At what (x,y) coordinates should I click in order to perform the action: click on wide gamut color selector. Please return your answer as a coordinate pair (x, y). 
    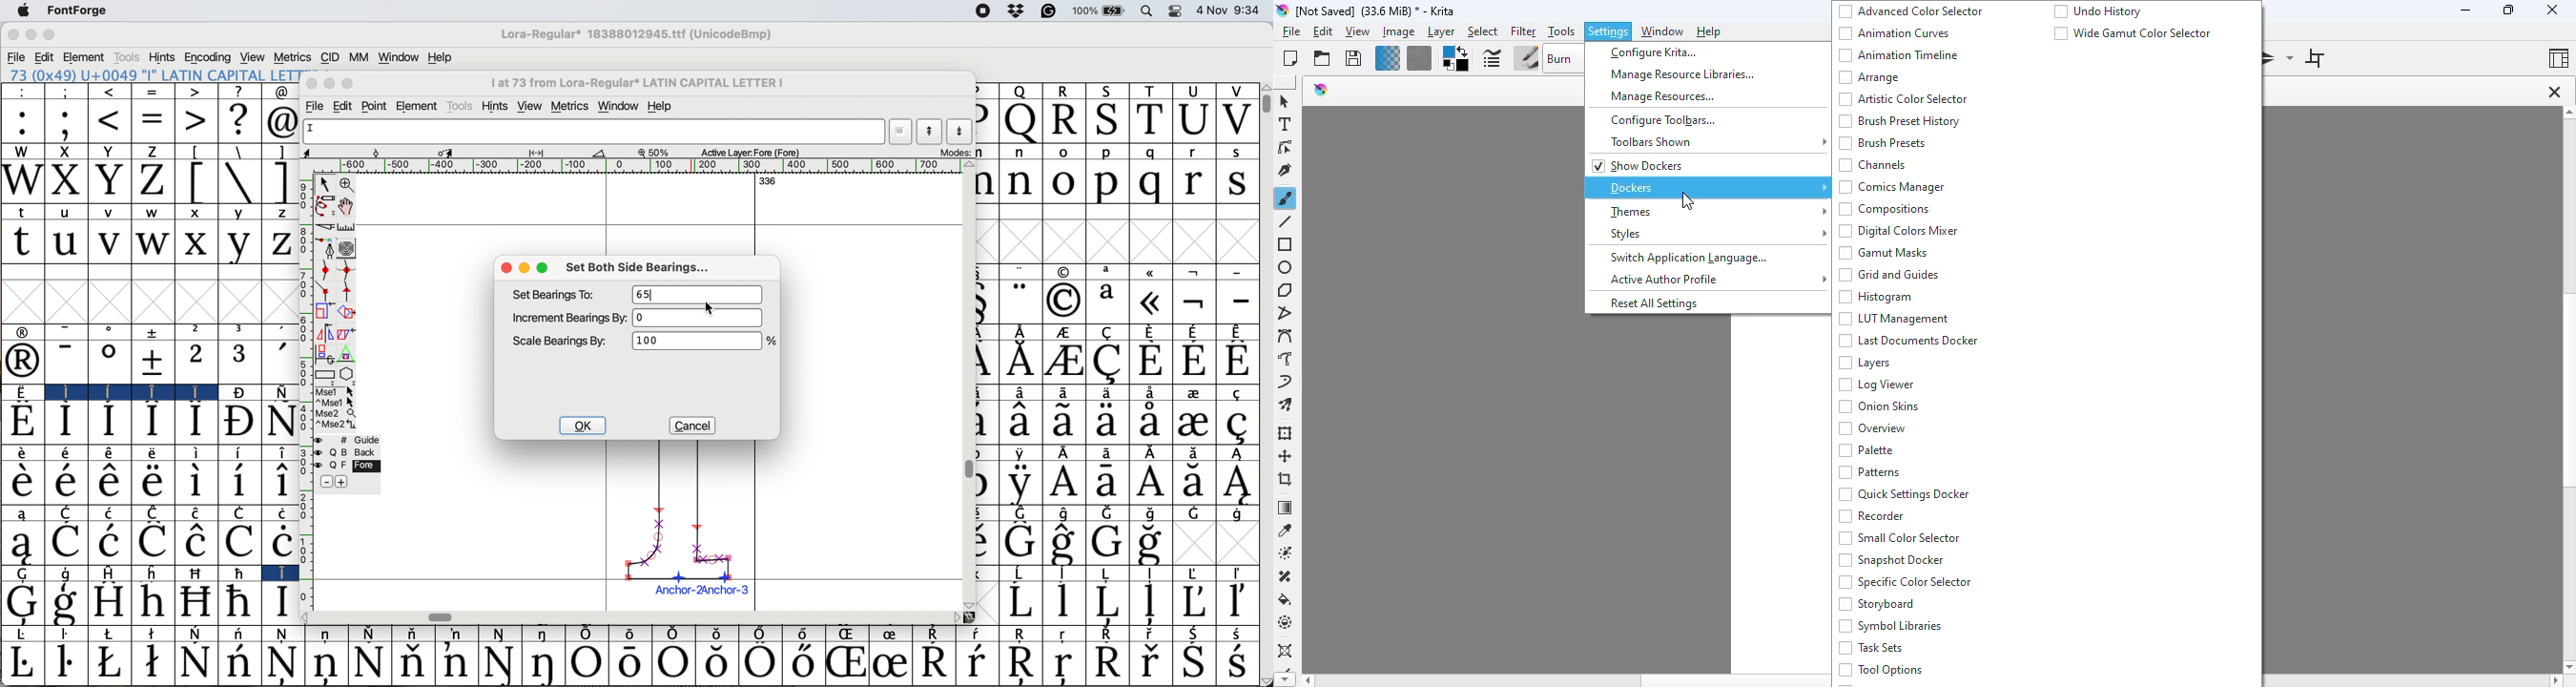
    Looking at the image, I should click on (2133, 32).